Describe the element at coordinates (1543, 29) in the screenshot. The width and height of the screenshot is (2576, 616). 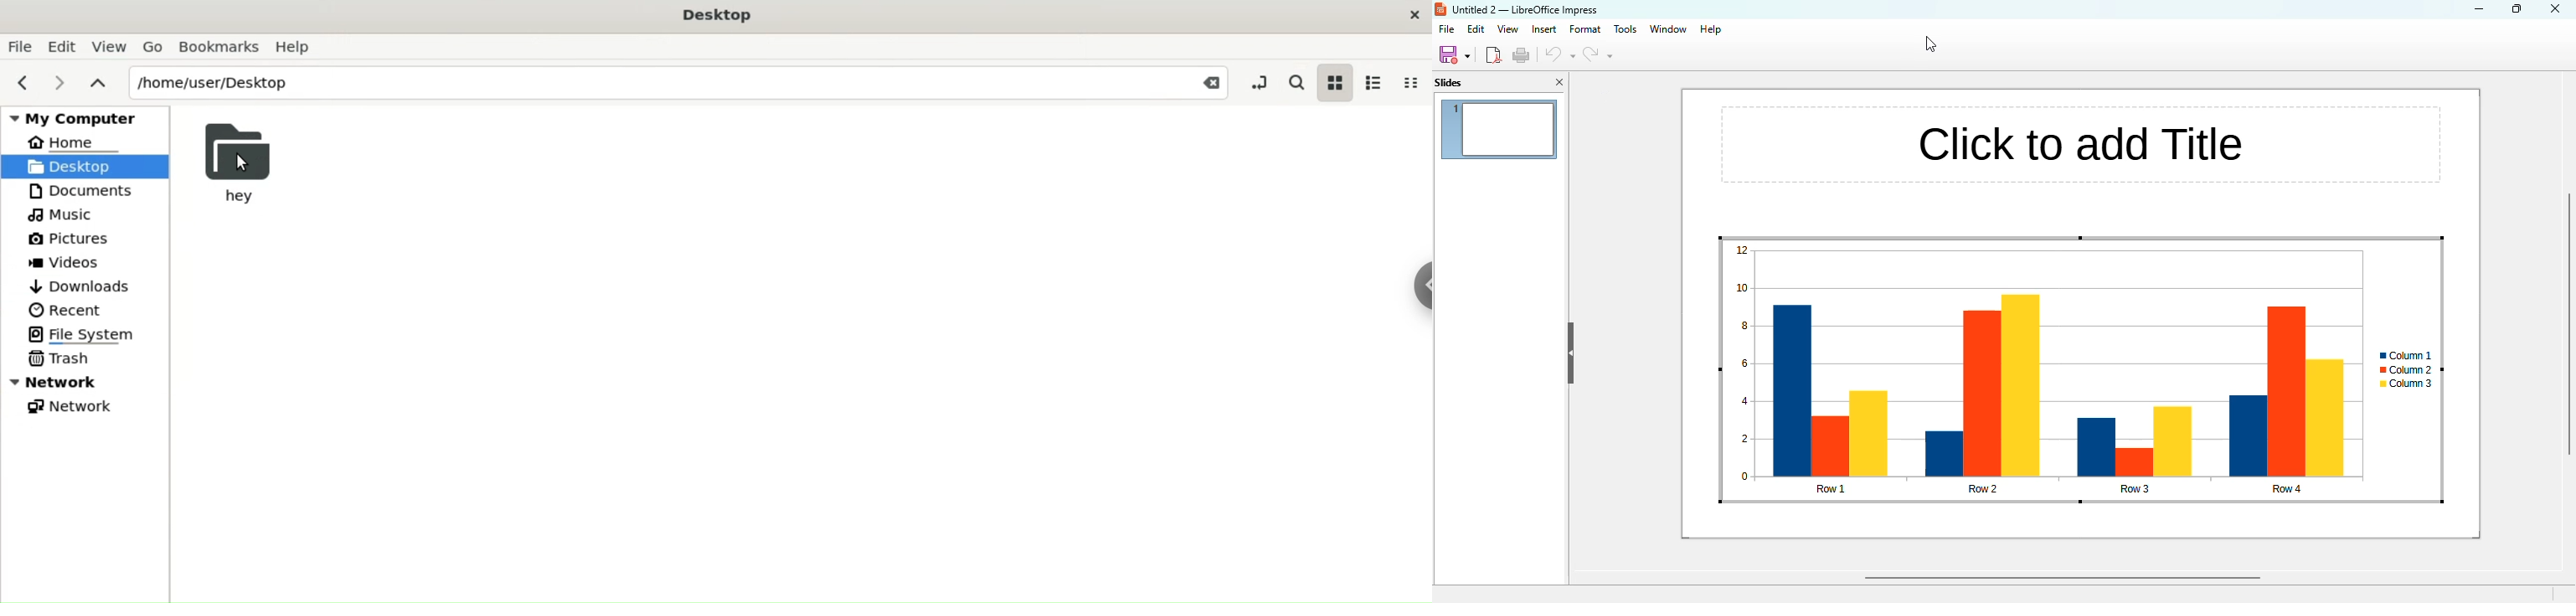
I see `insert` at that location.